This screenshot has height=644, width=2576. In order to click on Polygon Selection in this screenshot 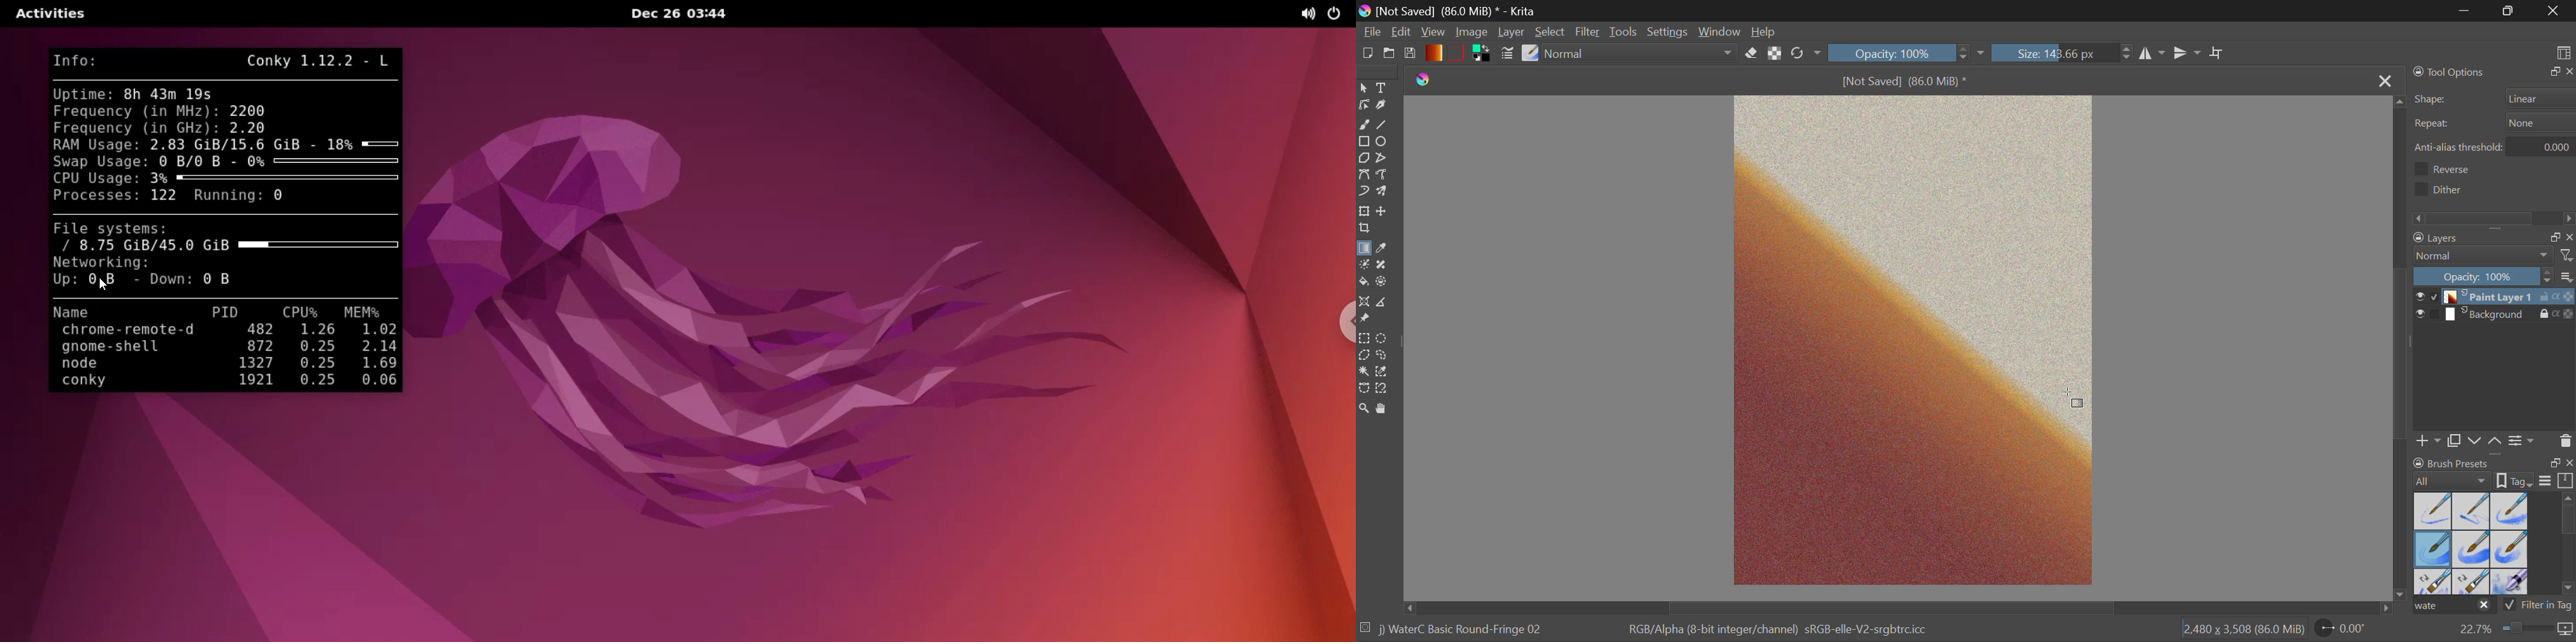, I will do `click(1364, 357)`.